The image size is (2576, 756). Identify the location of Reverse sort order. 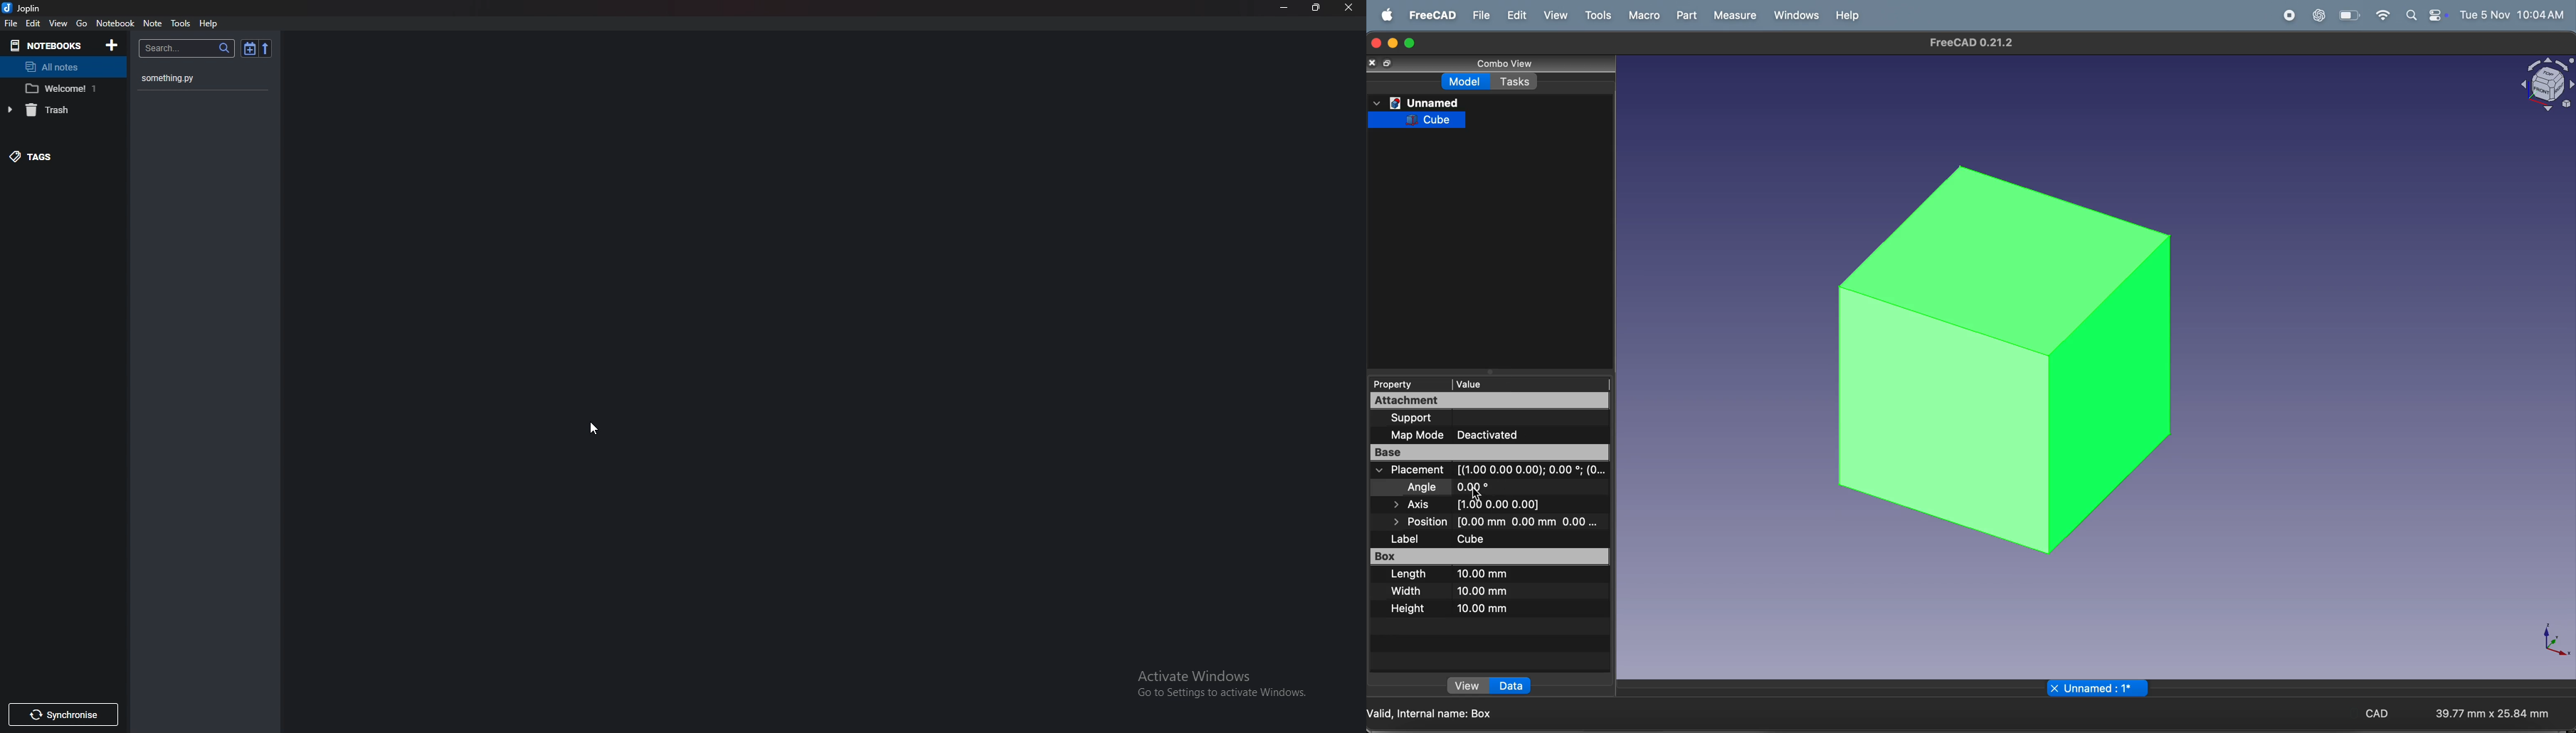
(266, 48).